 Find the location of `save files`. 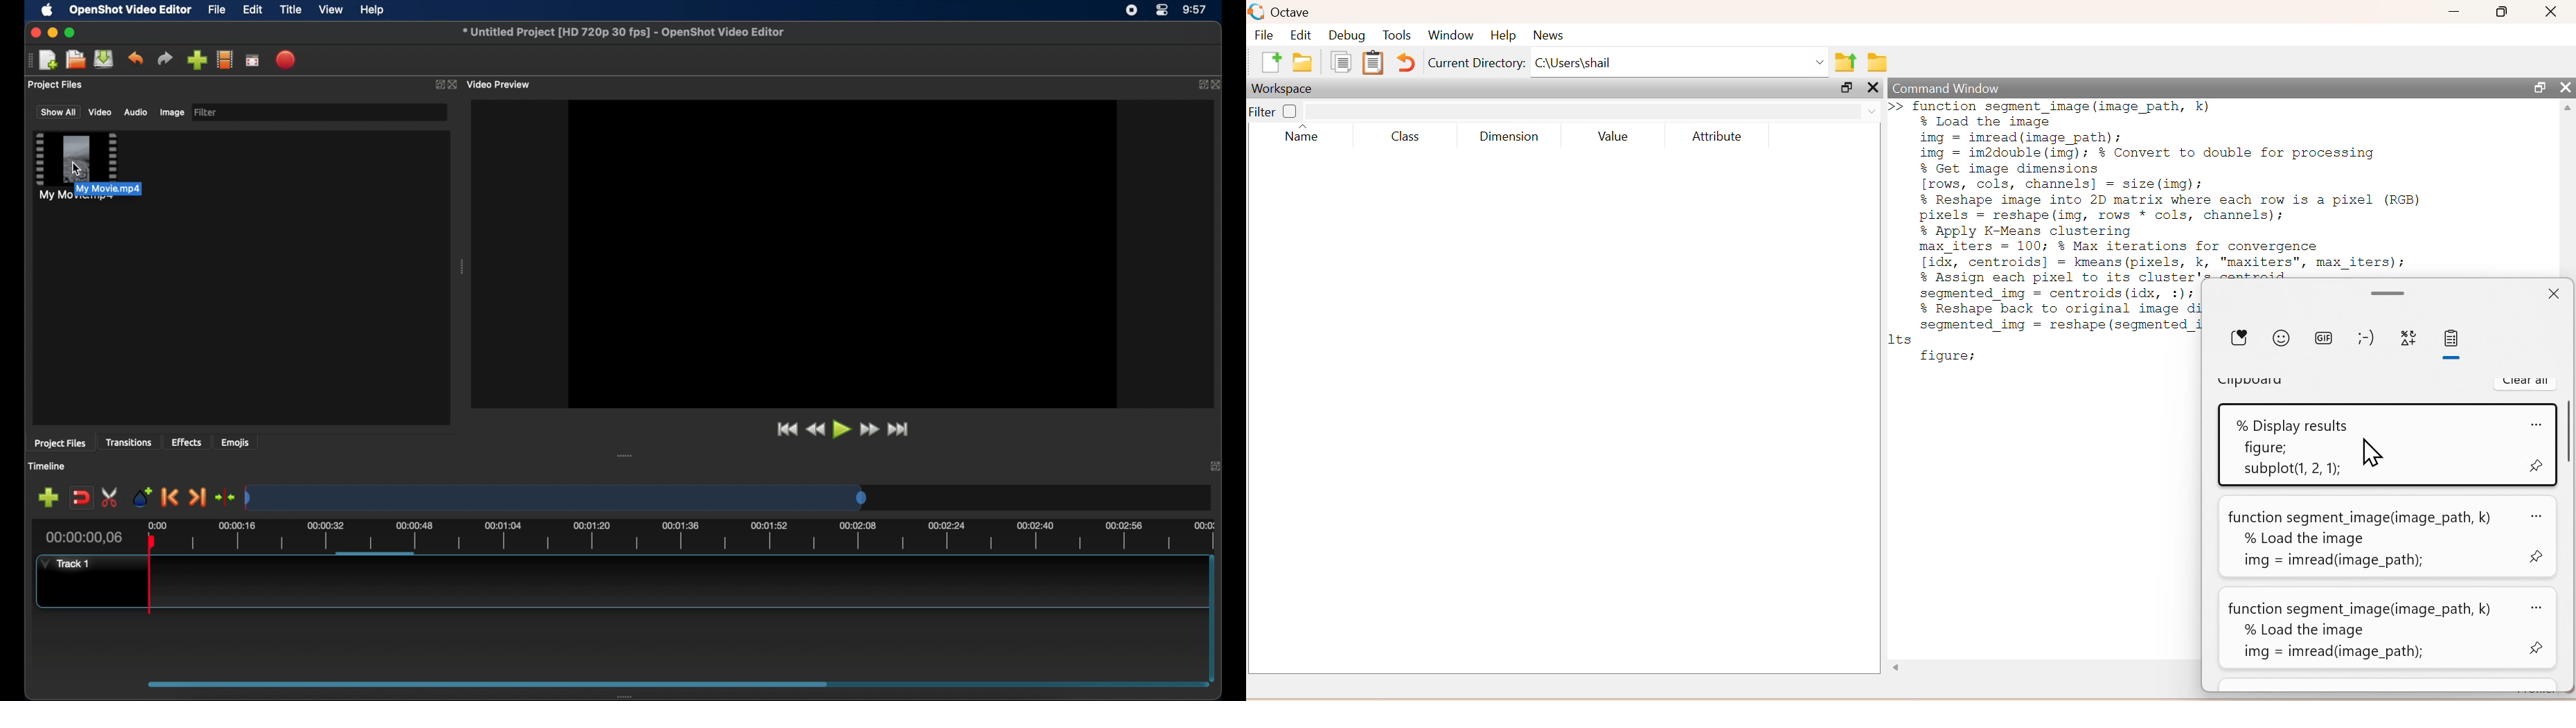

save files is located at coordinates (105, 59).